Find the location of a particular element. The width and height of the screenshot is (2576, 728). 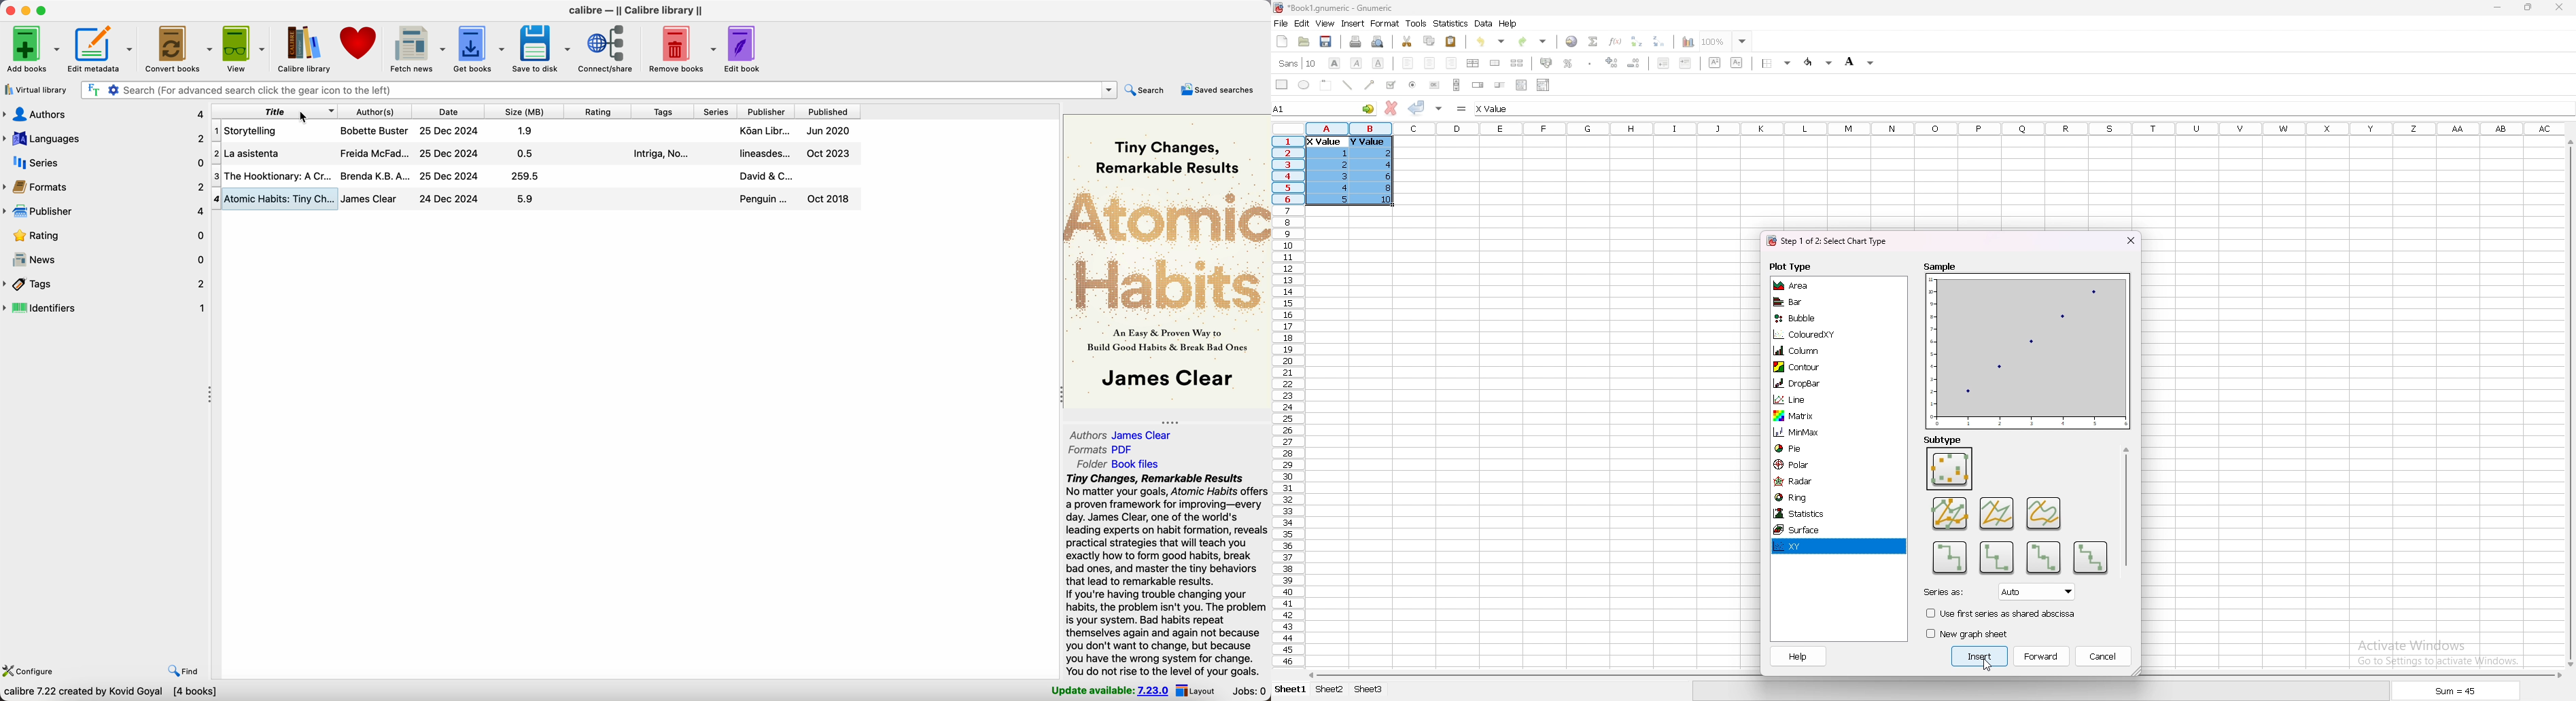

subtype is located at coordinates (2042, 559).